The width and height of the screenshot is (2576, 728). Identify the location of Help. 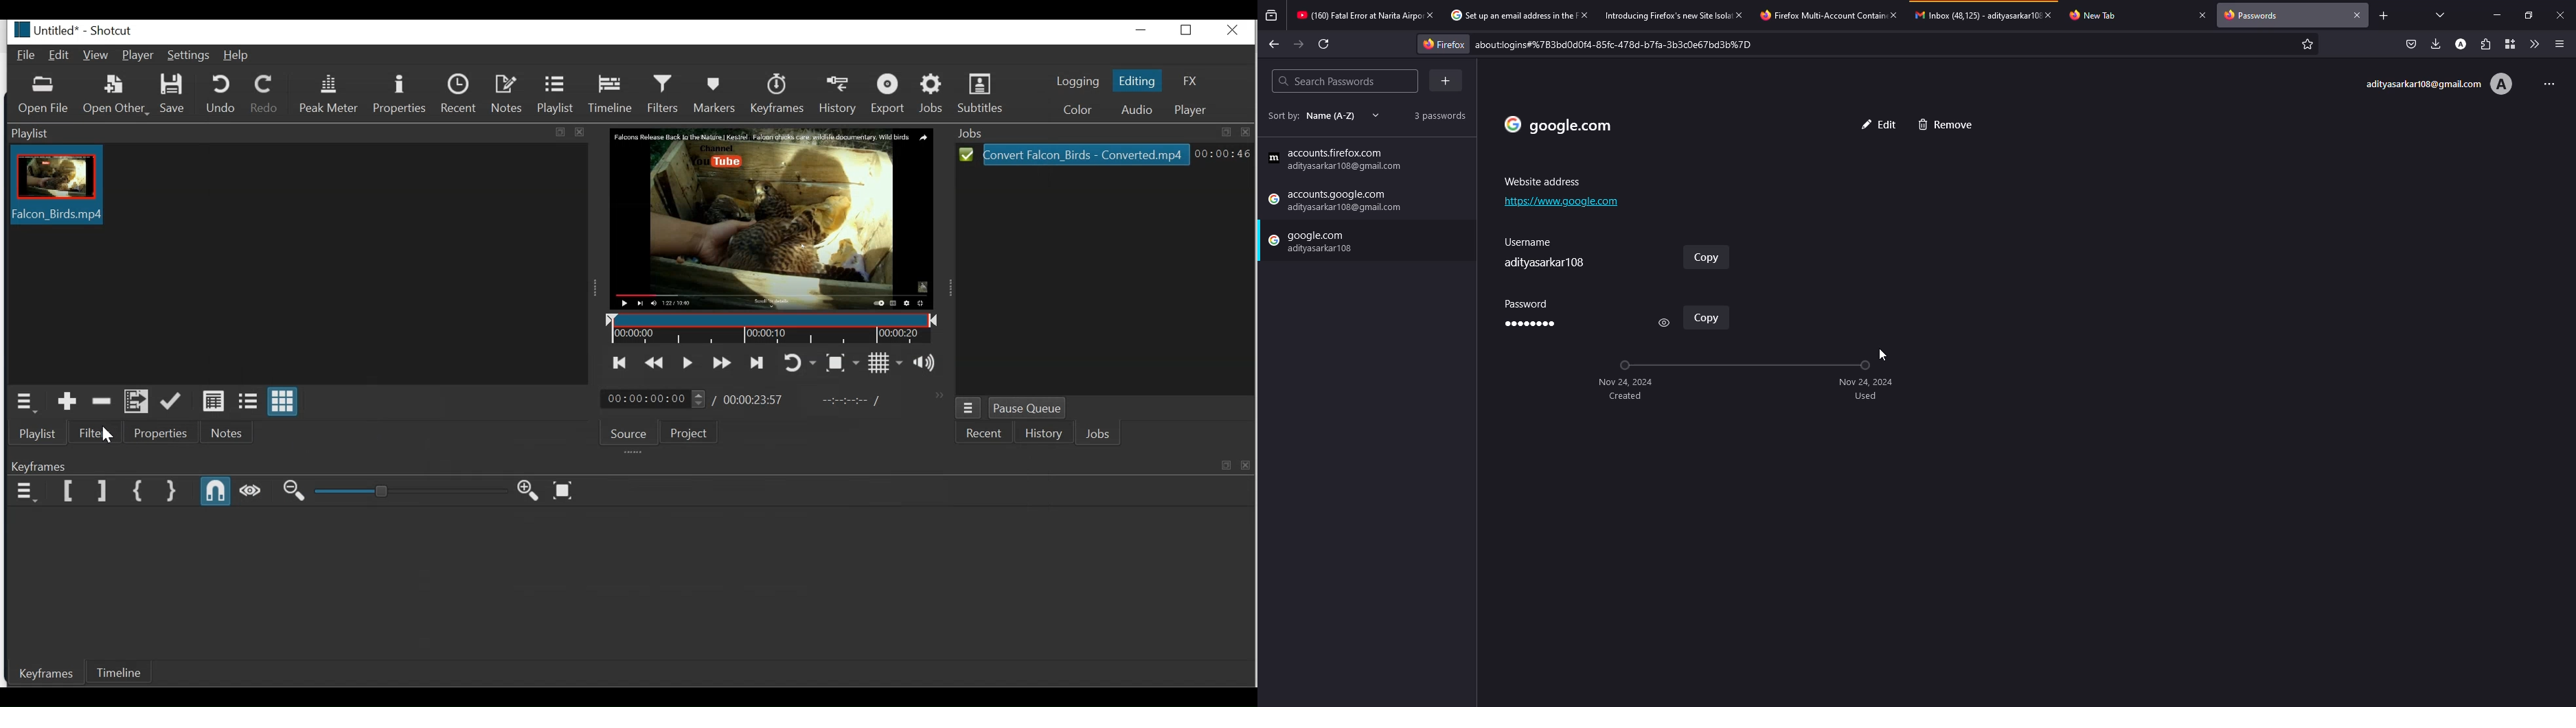
(238, 56).